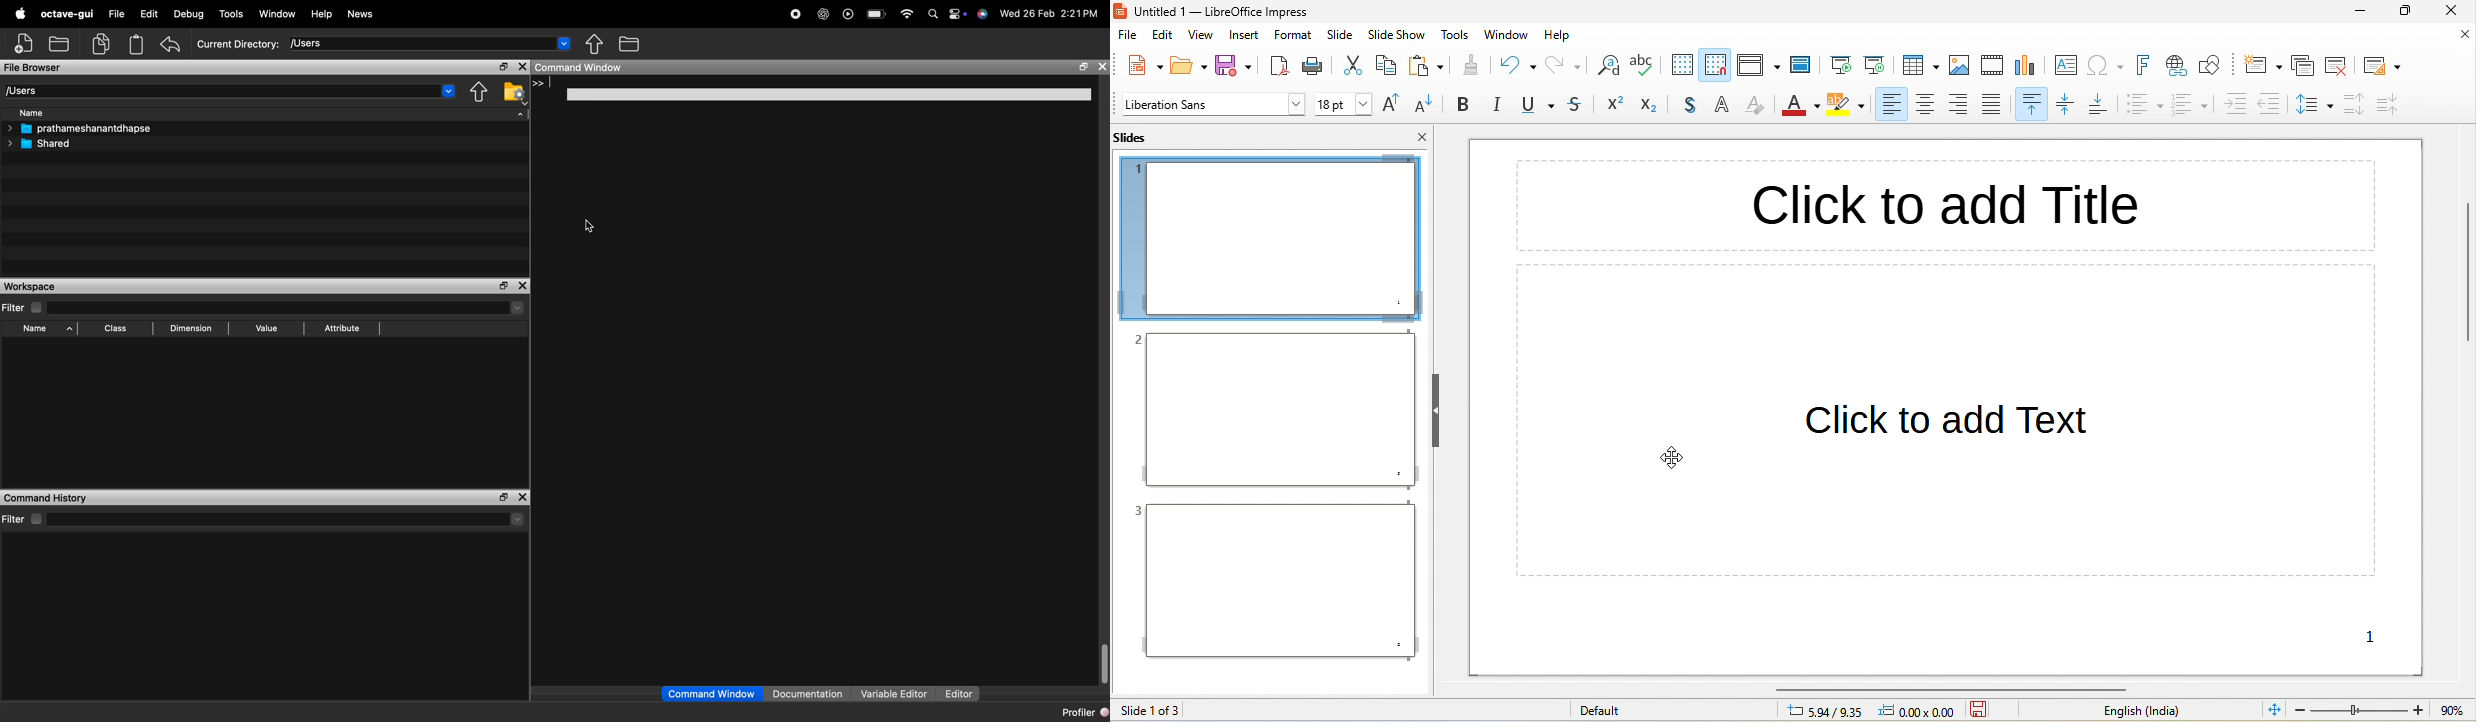 This screenshot has width=2492, height=728. What do you see at coordinates (2373, 638) in the screenshot?
I see `1` at bounding box center [2373, 638].